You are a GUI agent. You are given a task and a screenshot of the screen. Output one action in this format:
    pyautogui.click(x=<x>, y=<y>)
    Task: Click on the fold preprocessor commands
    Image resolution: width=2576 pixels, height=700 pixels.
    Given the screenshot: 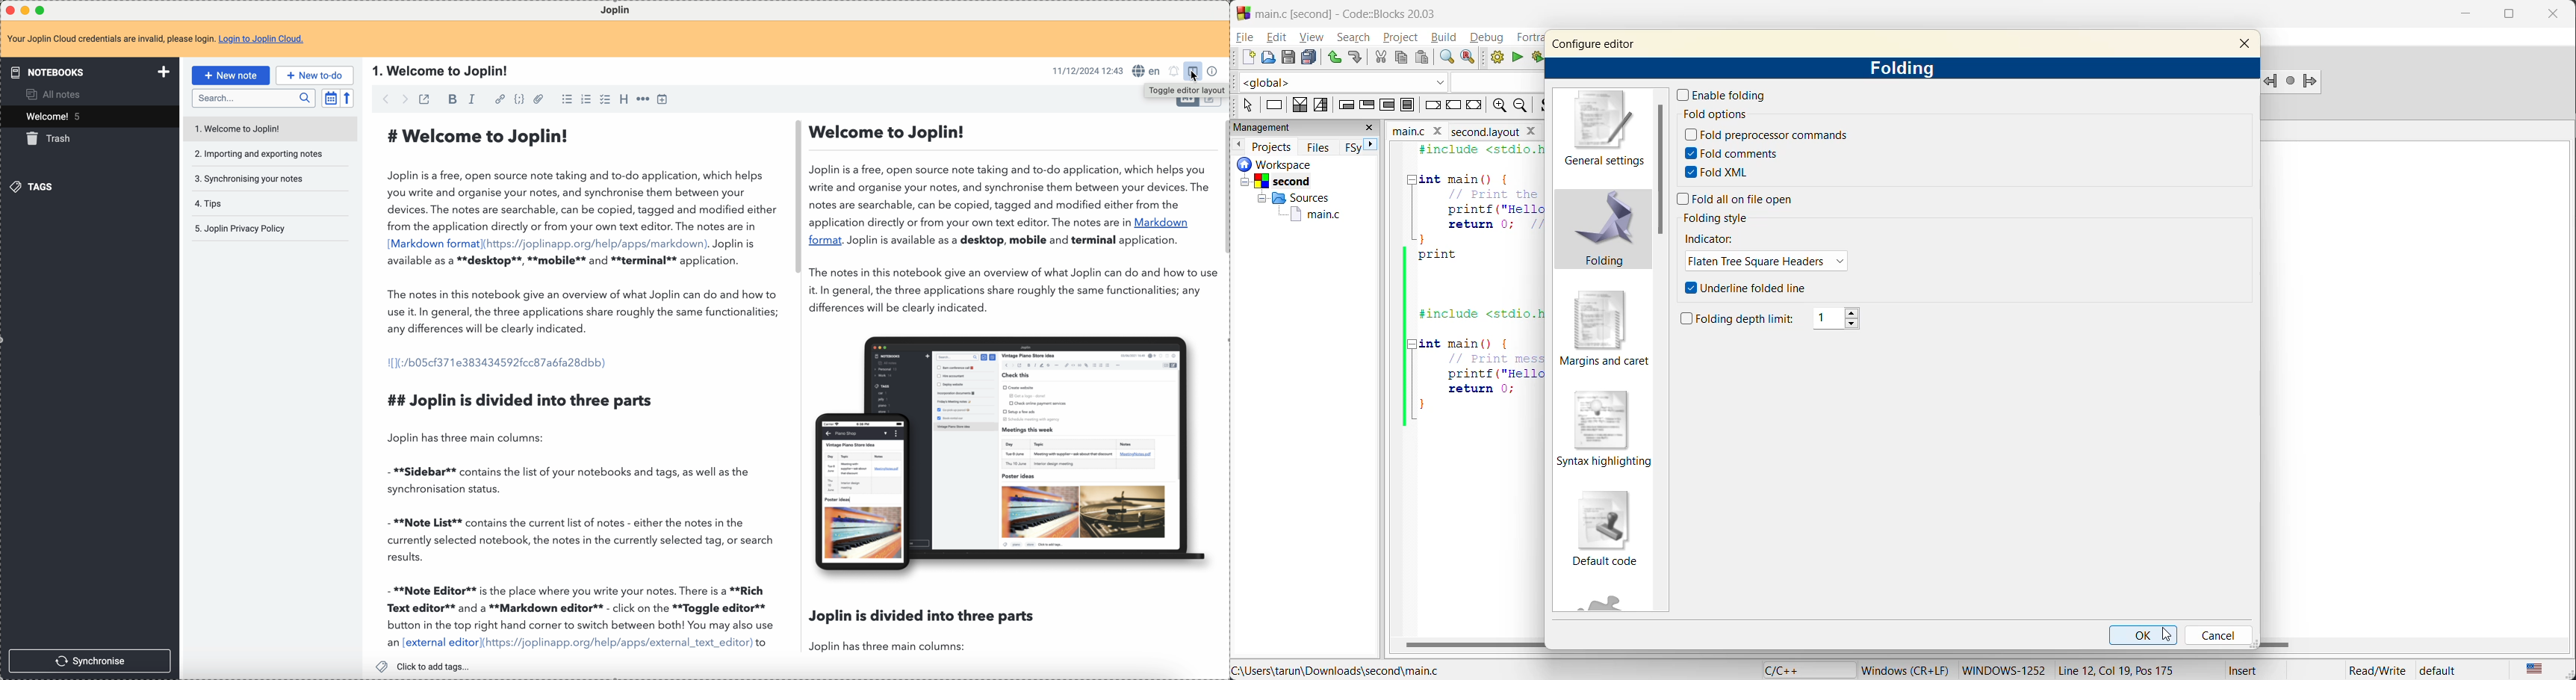 What is the action you would take?
    pyautogui.click(x=1768, y=135)
    